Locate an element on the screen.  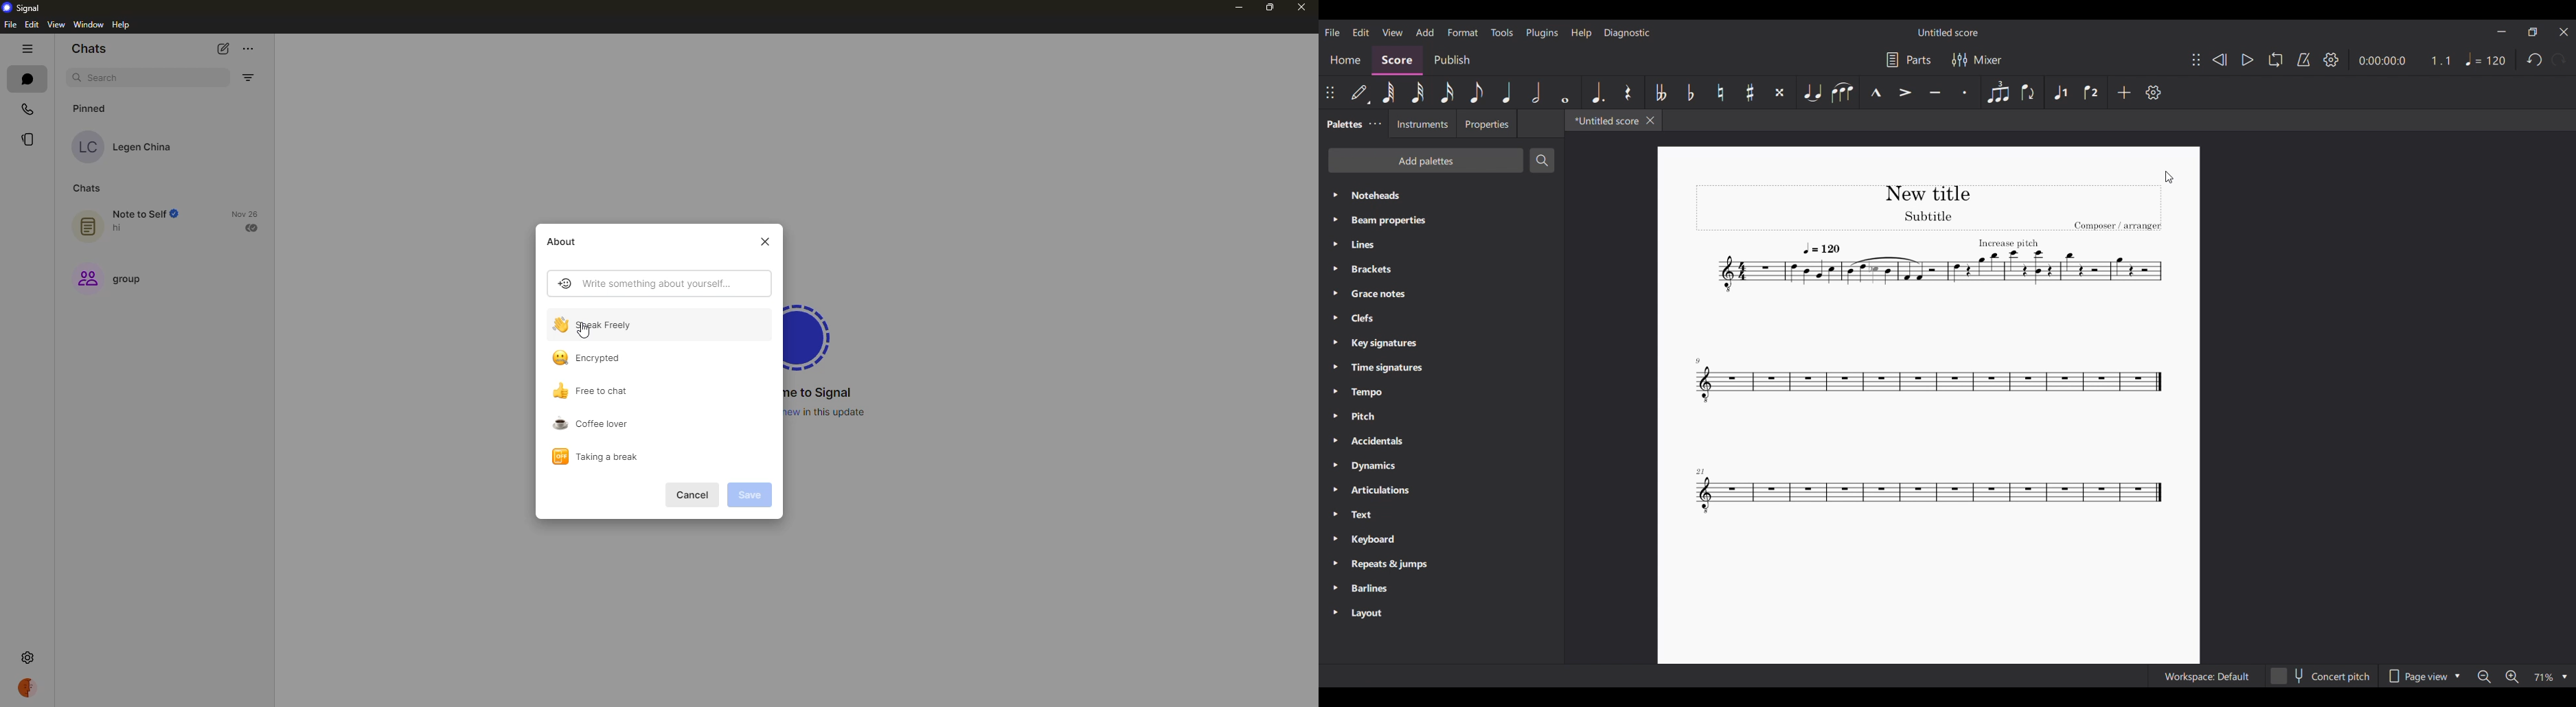
Publish section is located at coordinates (1452, 60).